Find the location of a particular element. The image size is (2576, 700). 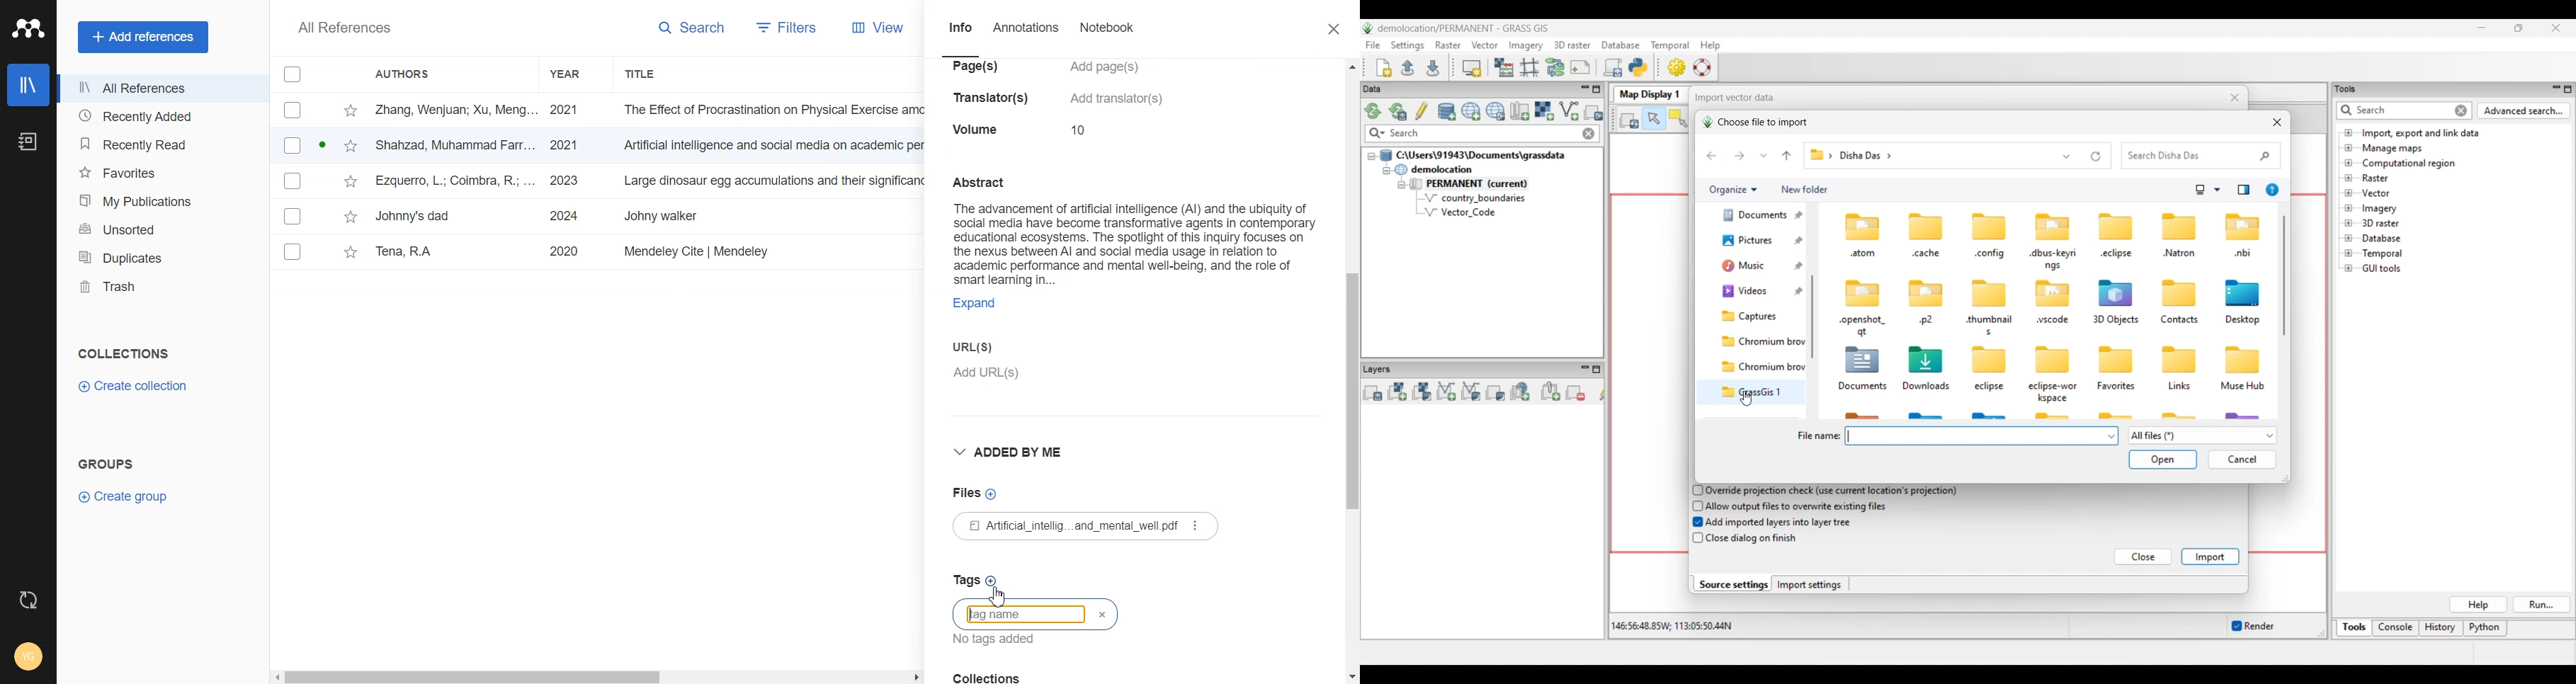

All References is located at coordinates (346, 28).